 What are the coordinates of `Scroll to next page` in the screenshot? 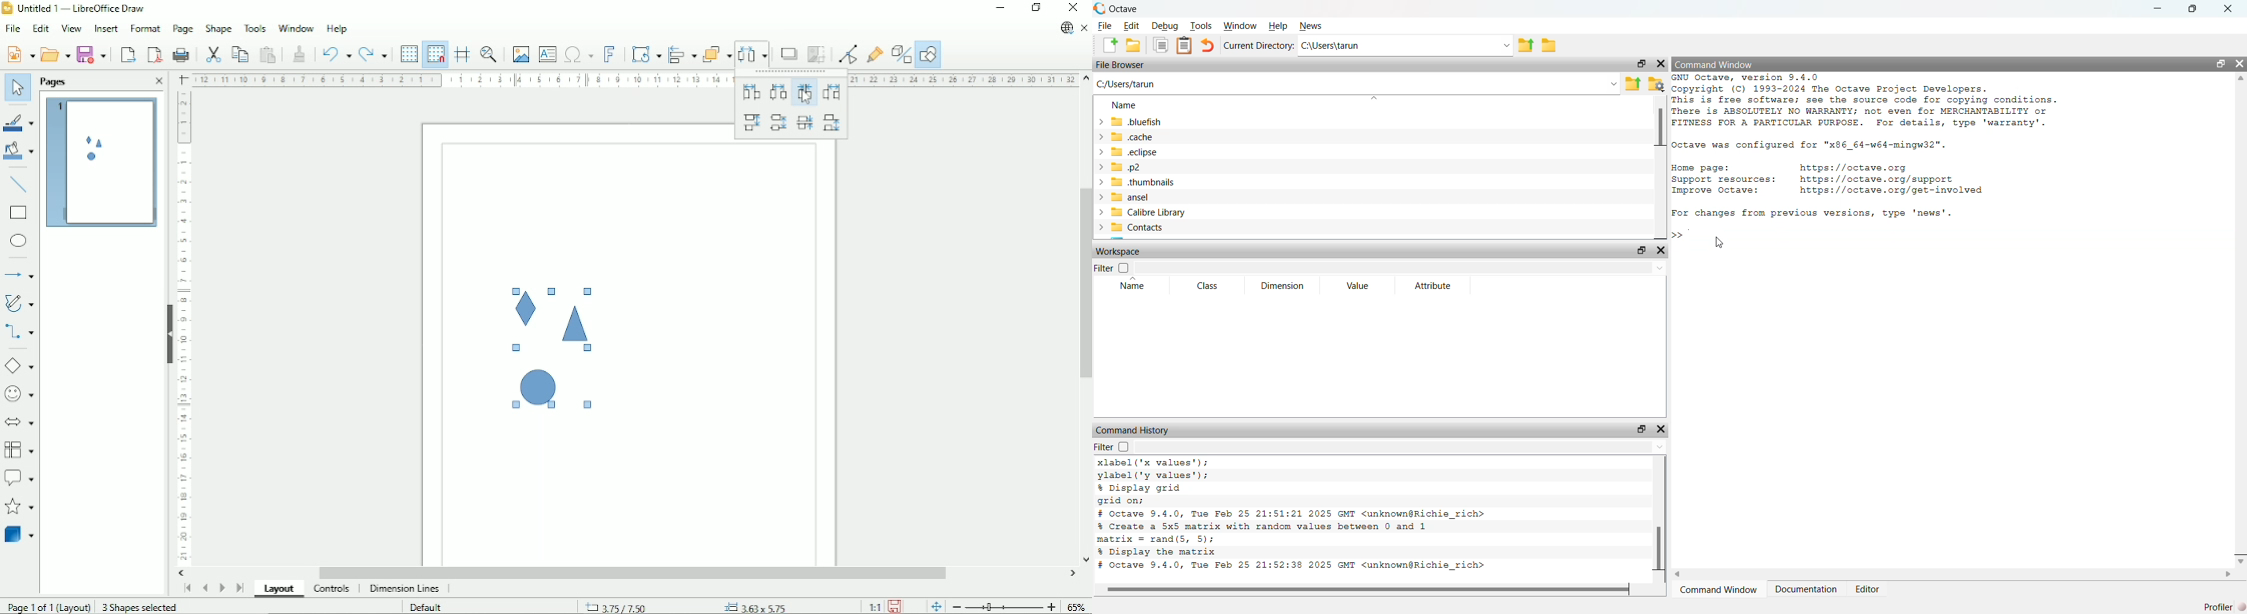 It's located at (221, 587).